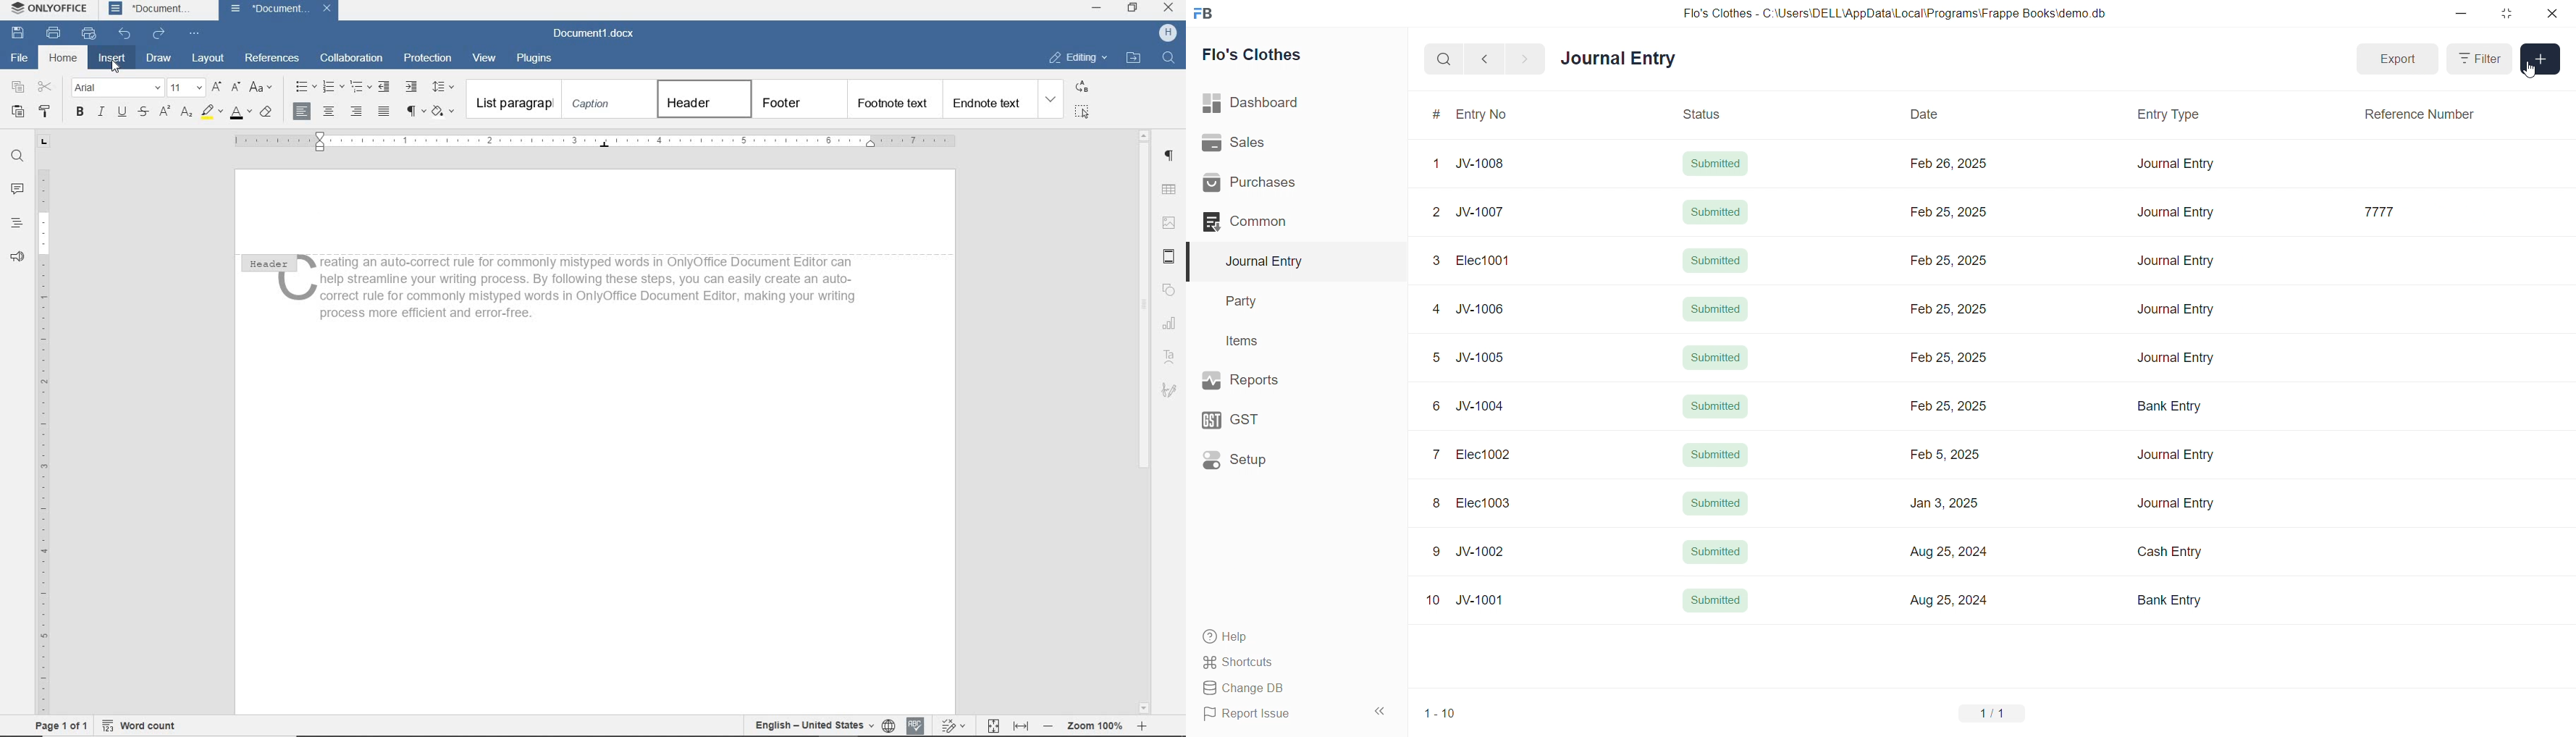 This screenshot has height=756, width=2576. I want to click on Flo's Clothes, so click(1260, 54).